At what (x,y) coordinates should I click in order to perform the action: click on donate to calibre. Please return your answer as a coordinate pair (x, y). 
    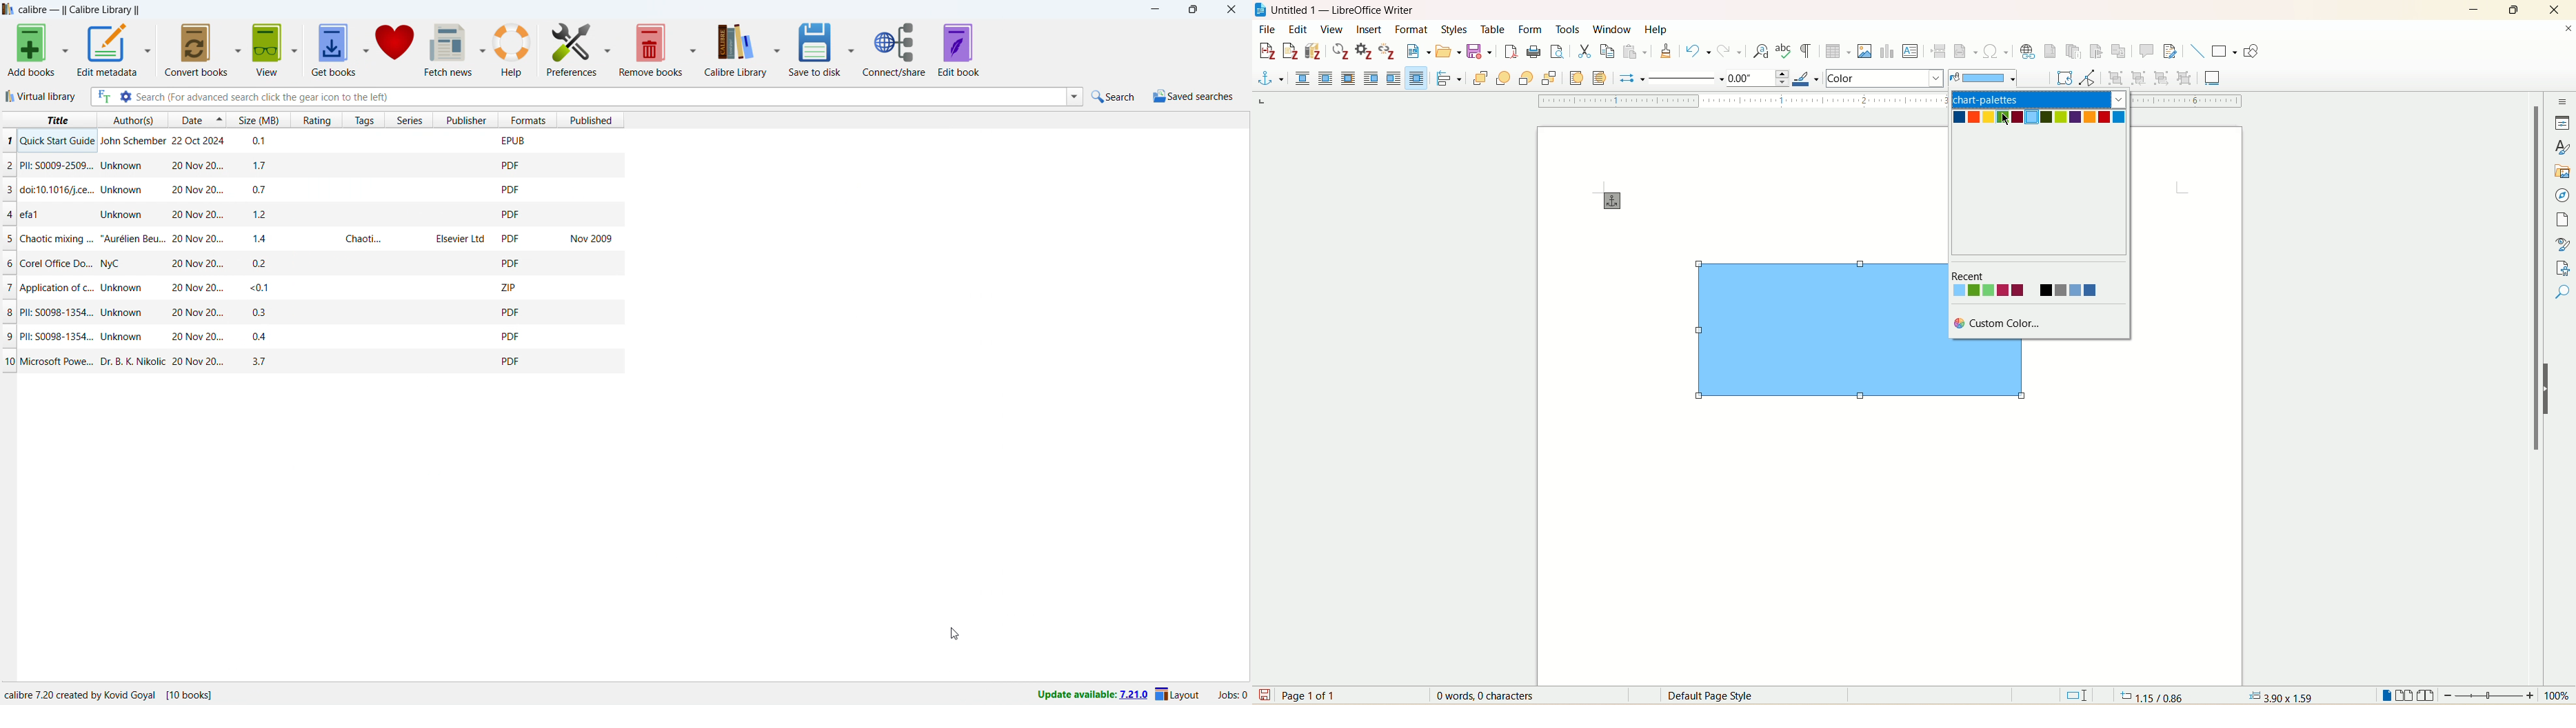
    Looking at the image, I should click on (395, 50).